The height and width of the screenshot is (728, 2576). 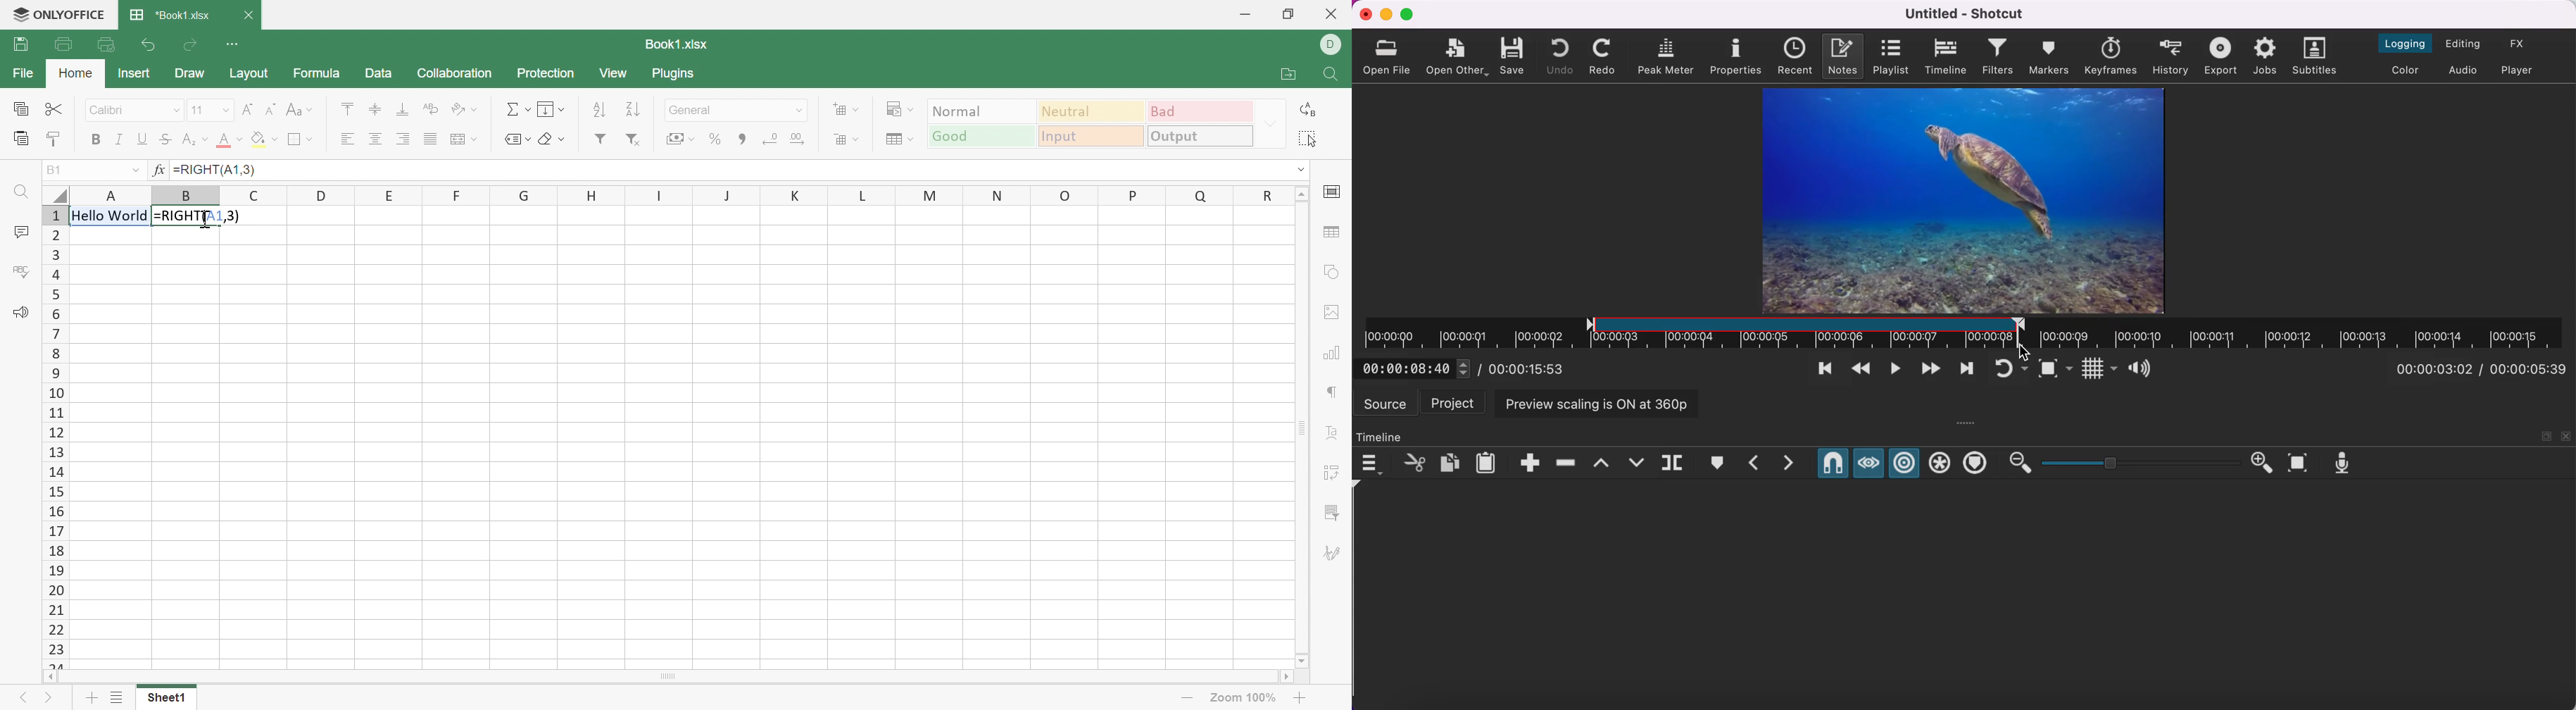 What do you see at coordinates (1963, 200) in the screenshot?
I see `clip` at bounding box center [1963, 200].